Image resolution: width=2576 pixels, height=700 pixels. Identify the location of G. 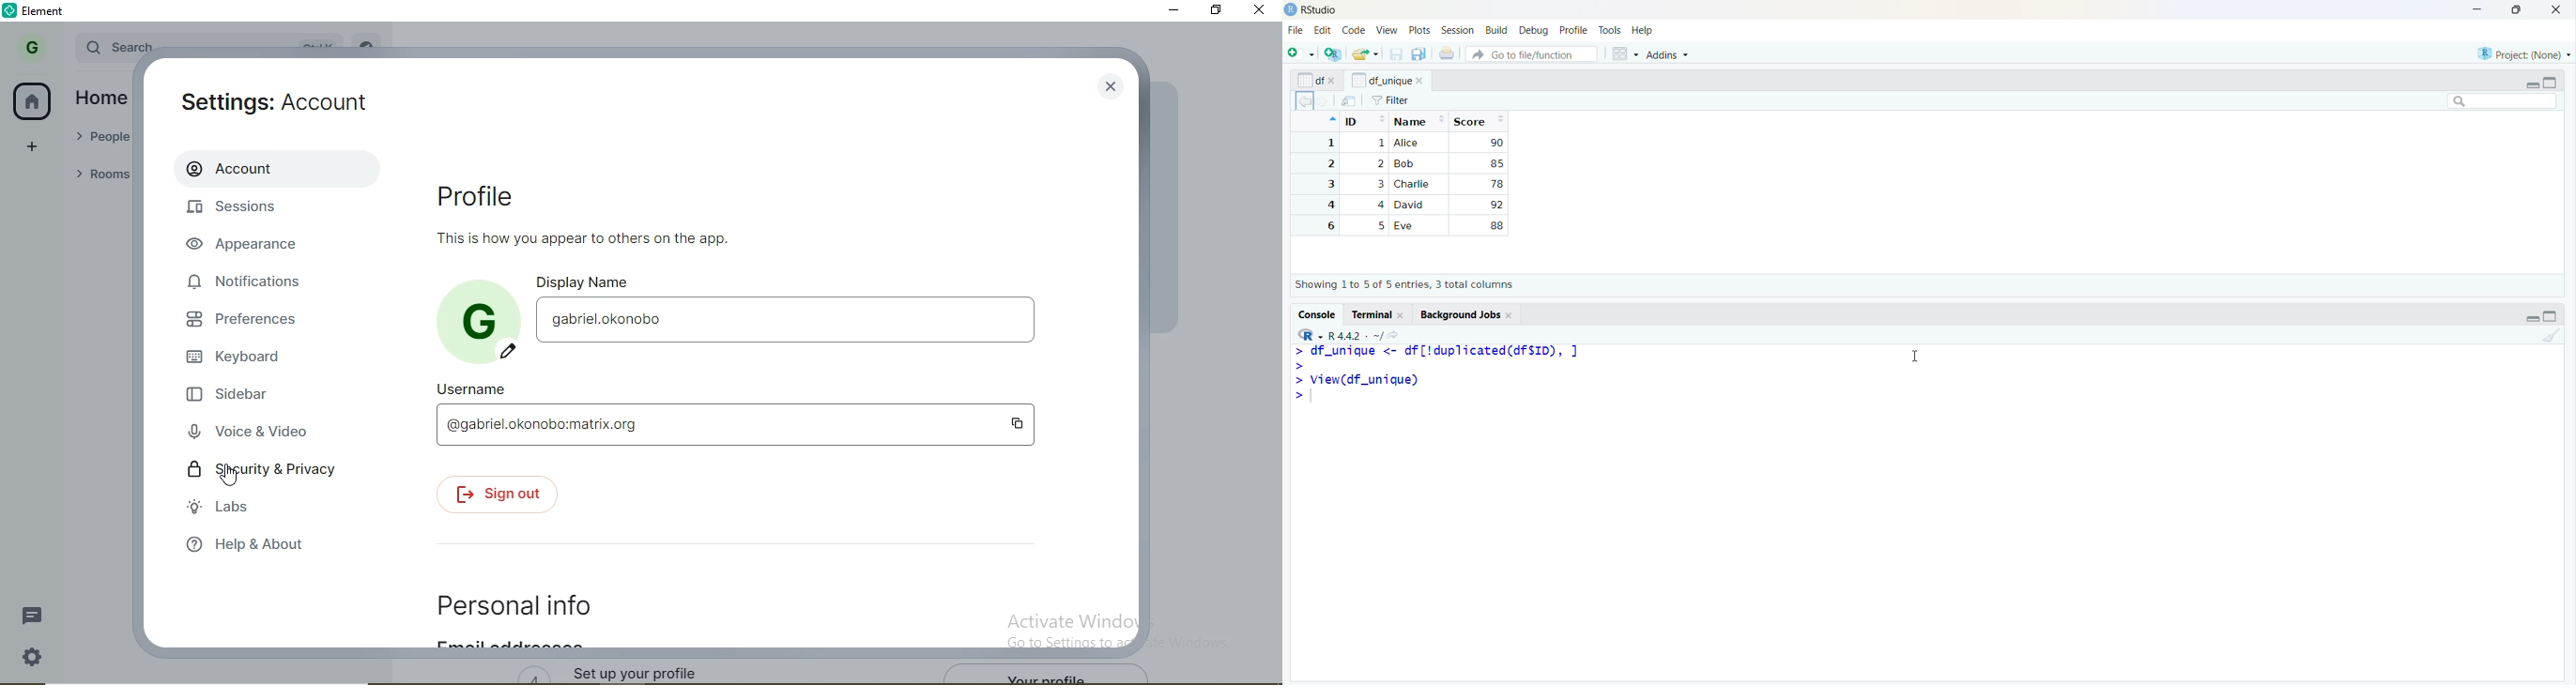
(468, 305).